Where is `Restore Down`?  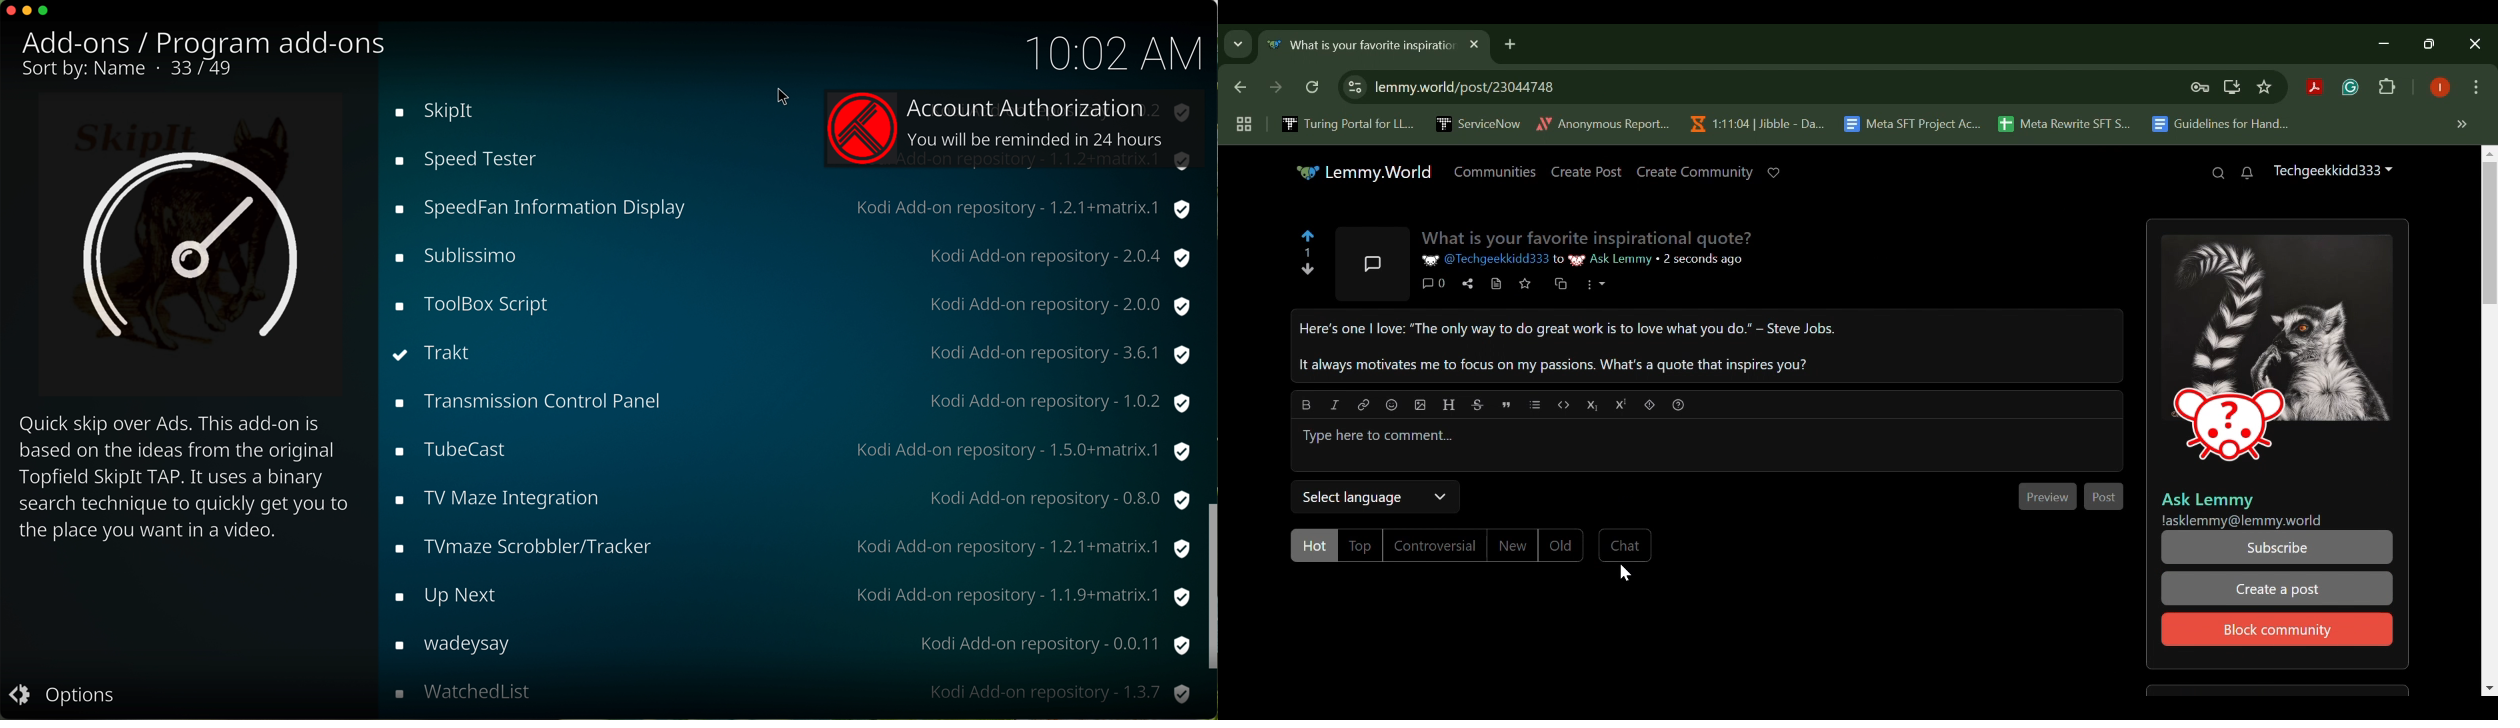 Restore Down is located at coordinates (2388, 43).